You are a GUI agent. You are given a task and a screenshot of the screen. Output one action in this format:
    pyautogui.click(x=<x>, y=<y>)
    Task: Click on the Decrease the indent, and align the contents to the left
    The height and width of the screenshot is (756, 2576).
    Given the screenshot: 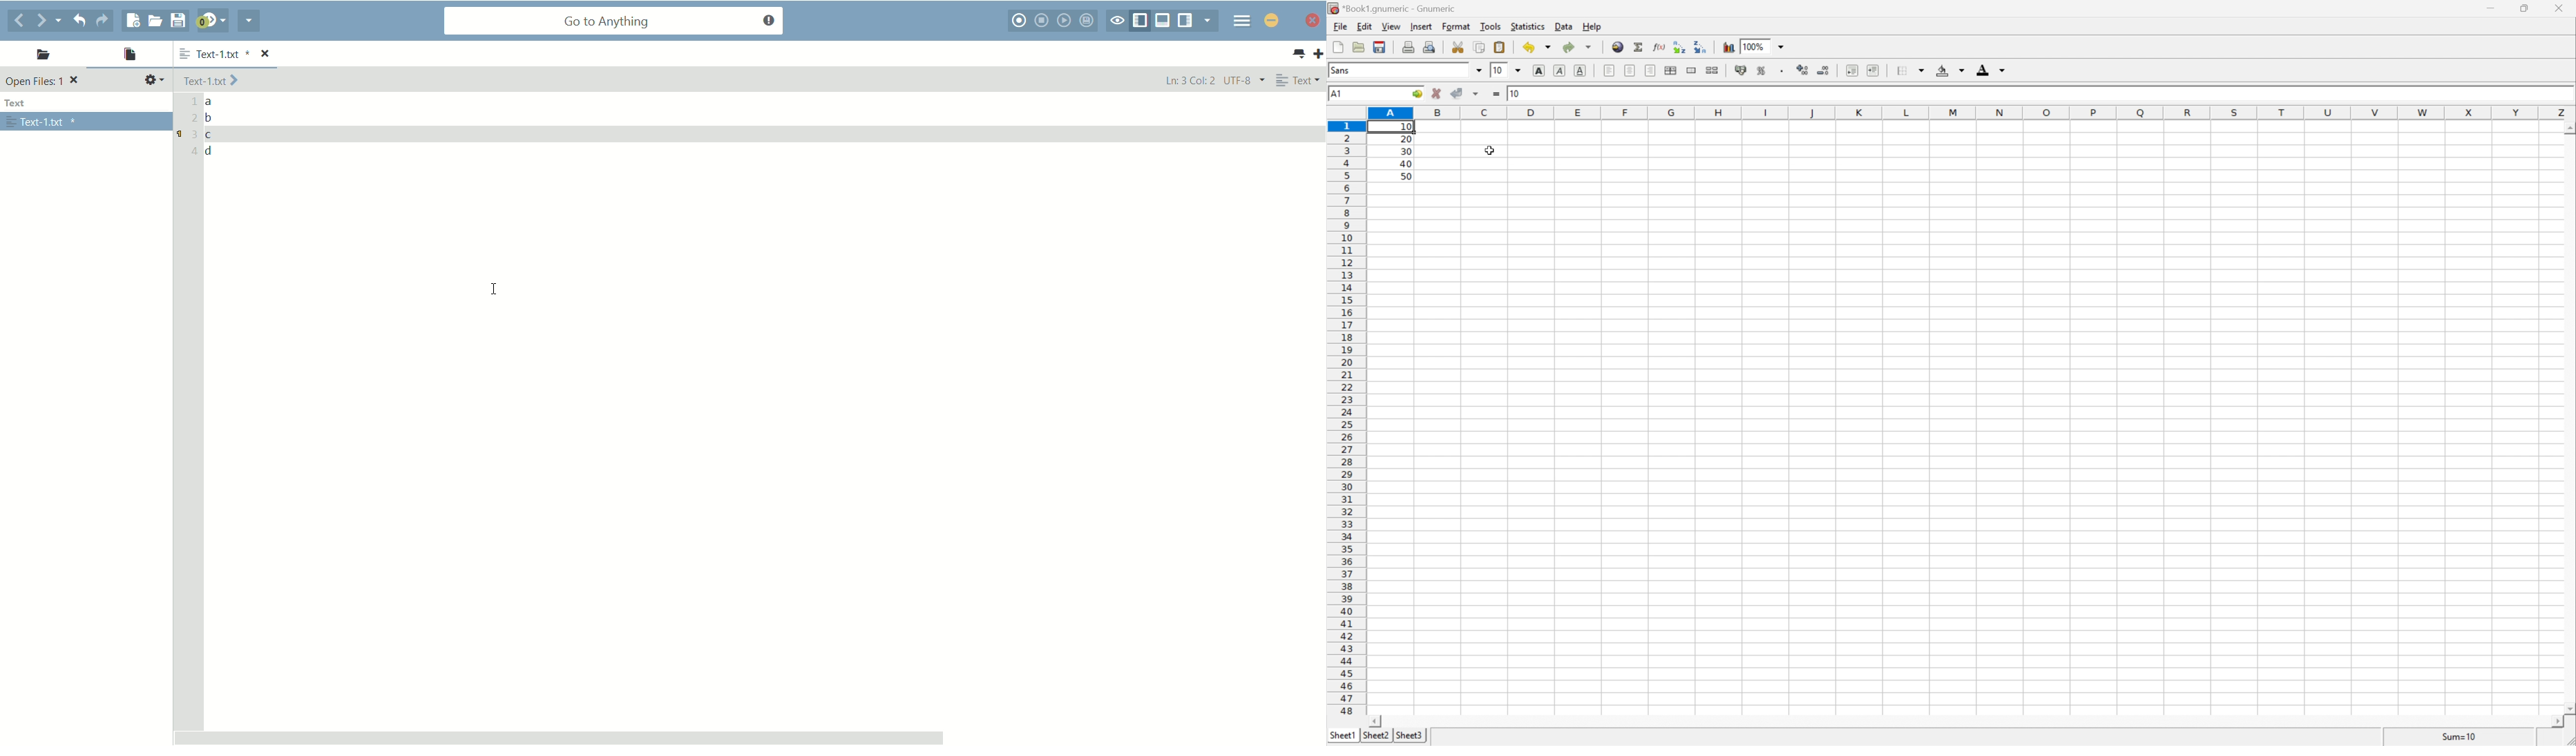 What is the action you would take?
    pyautogui.click(x=1851, y=68)
    